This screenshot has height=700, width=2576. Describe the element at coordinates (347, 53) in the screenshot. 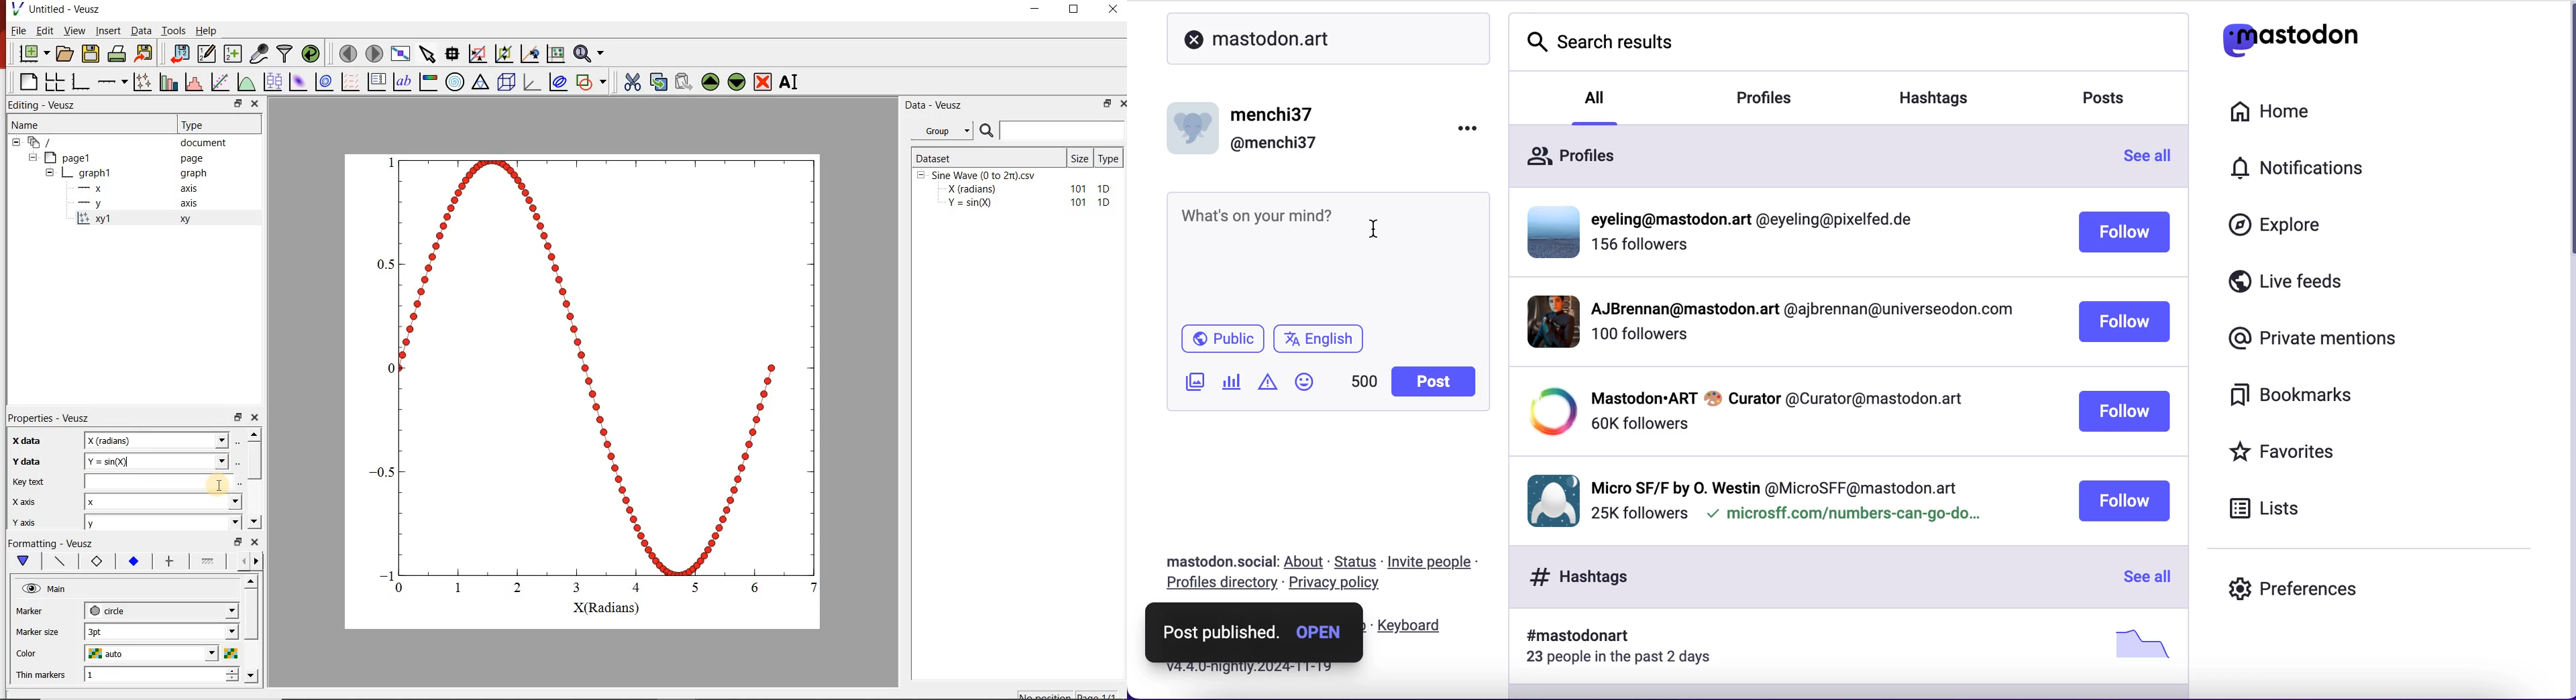

I see `go to previous page` at that location.